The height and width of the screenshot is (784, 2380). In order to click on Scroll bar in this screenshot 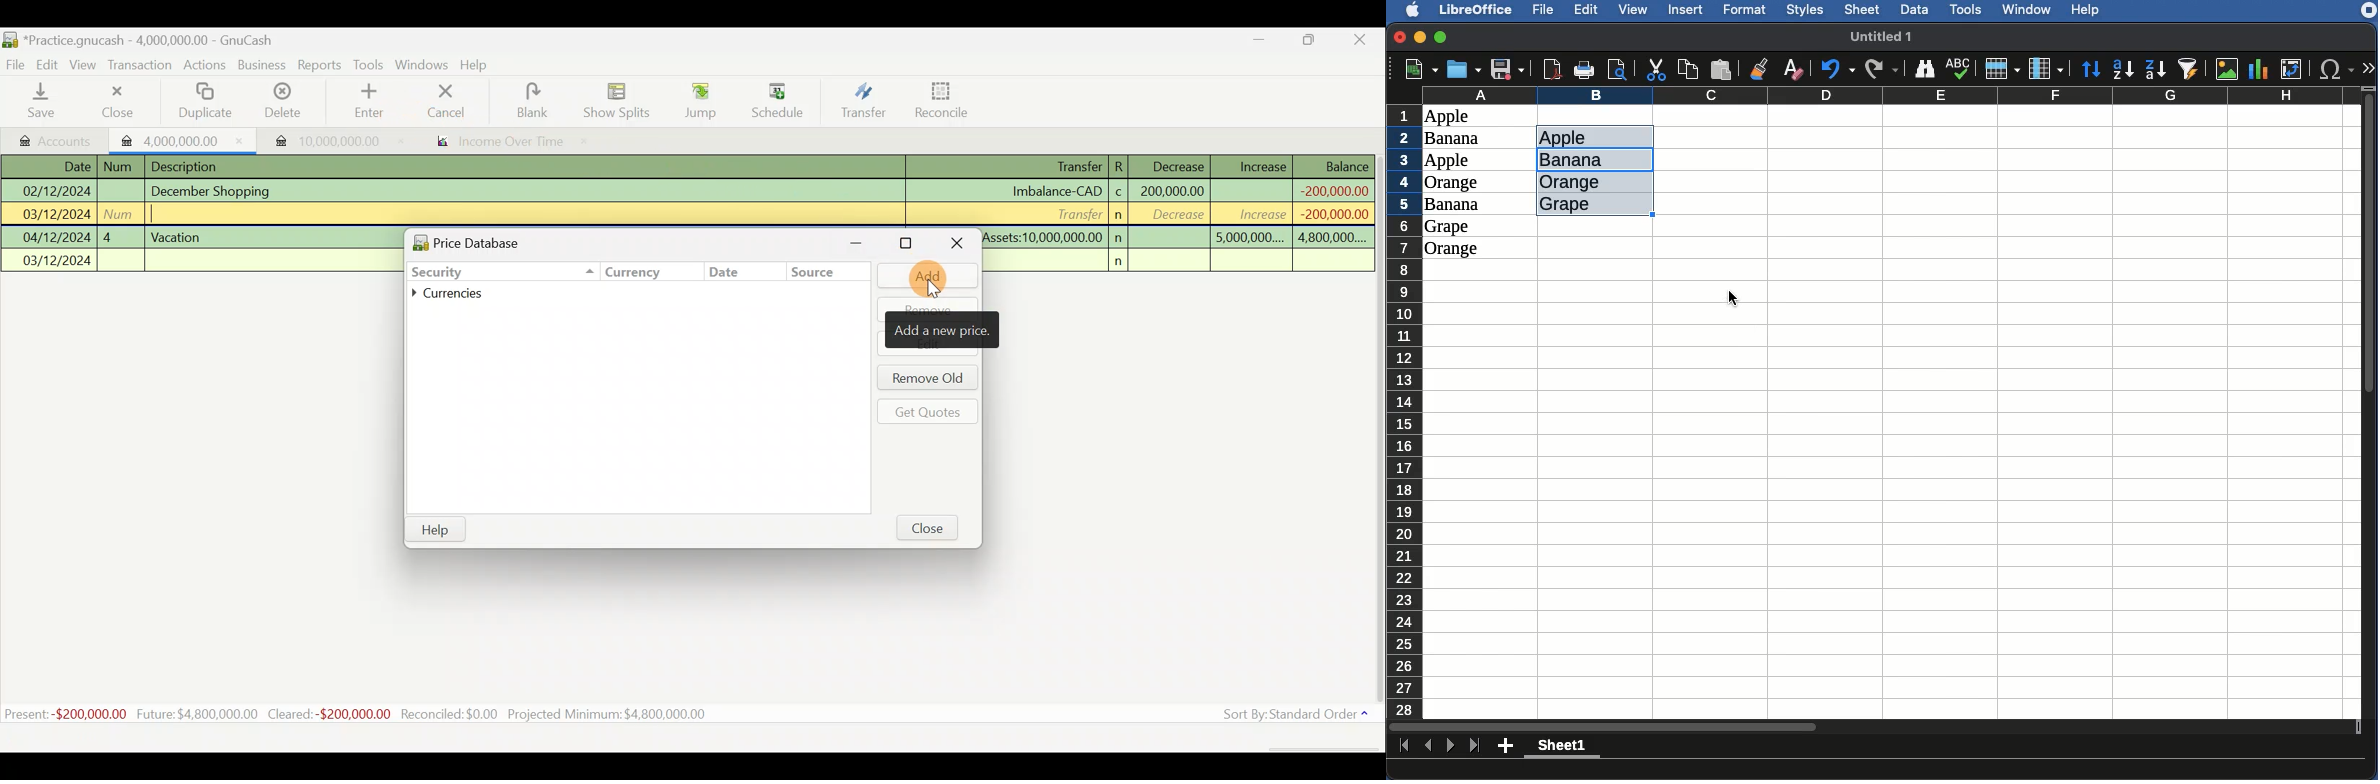, I will do `click(1378, 433)`.